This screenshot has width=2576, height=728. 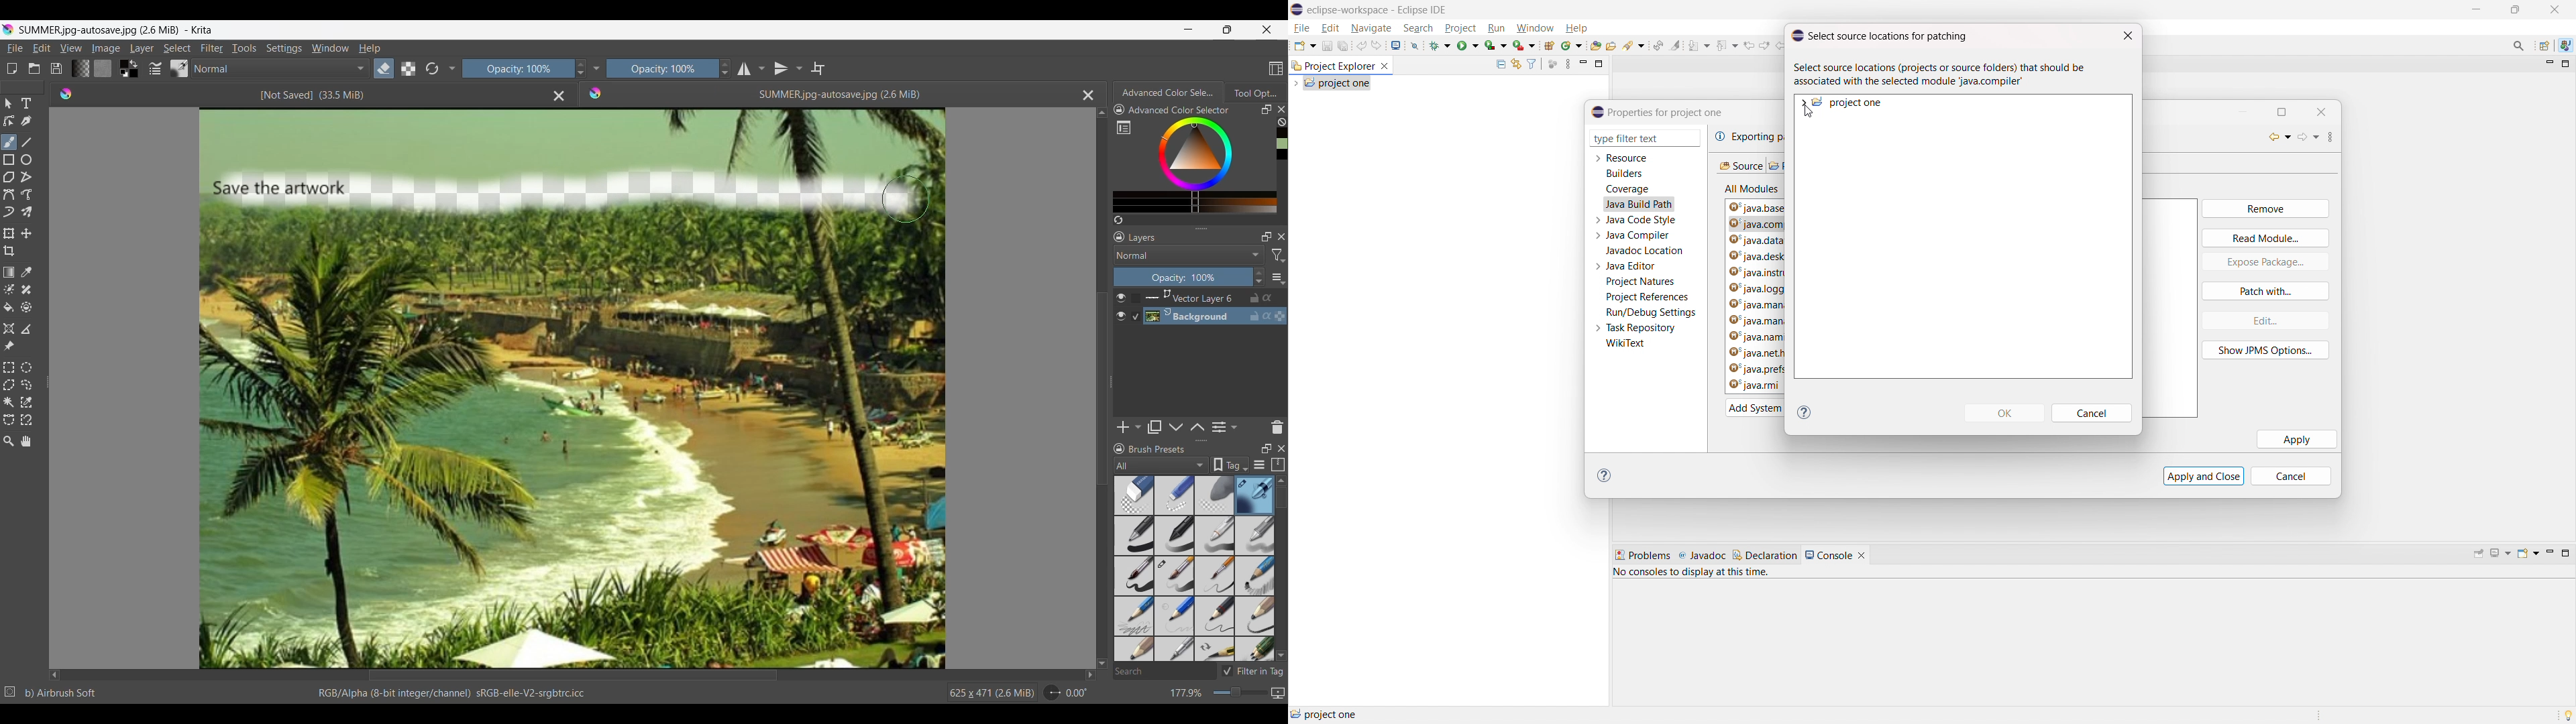 I want to click on edit, so click(x=2264, y=320).